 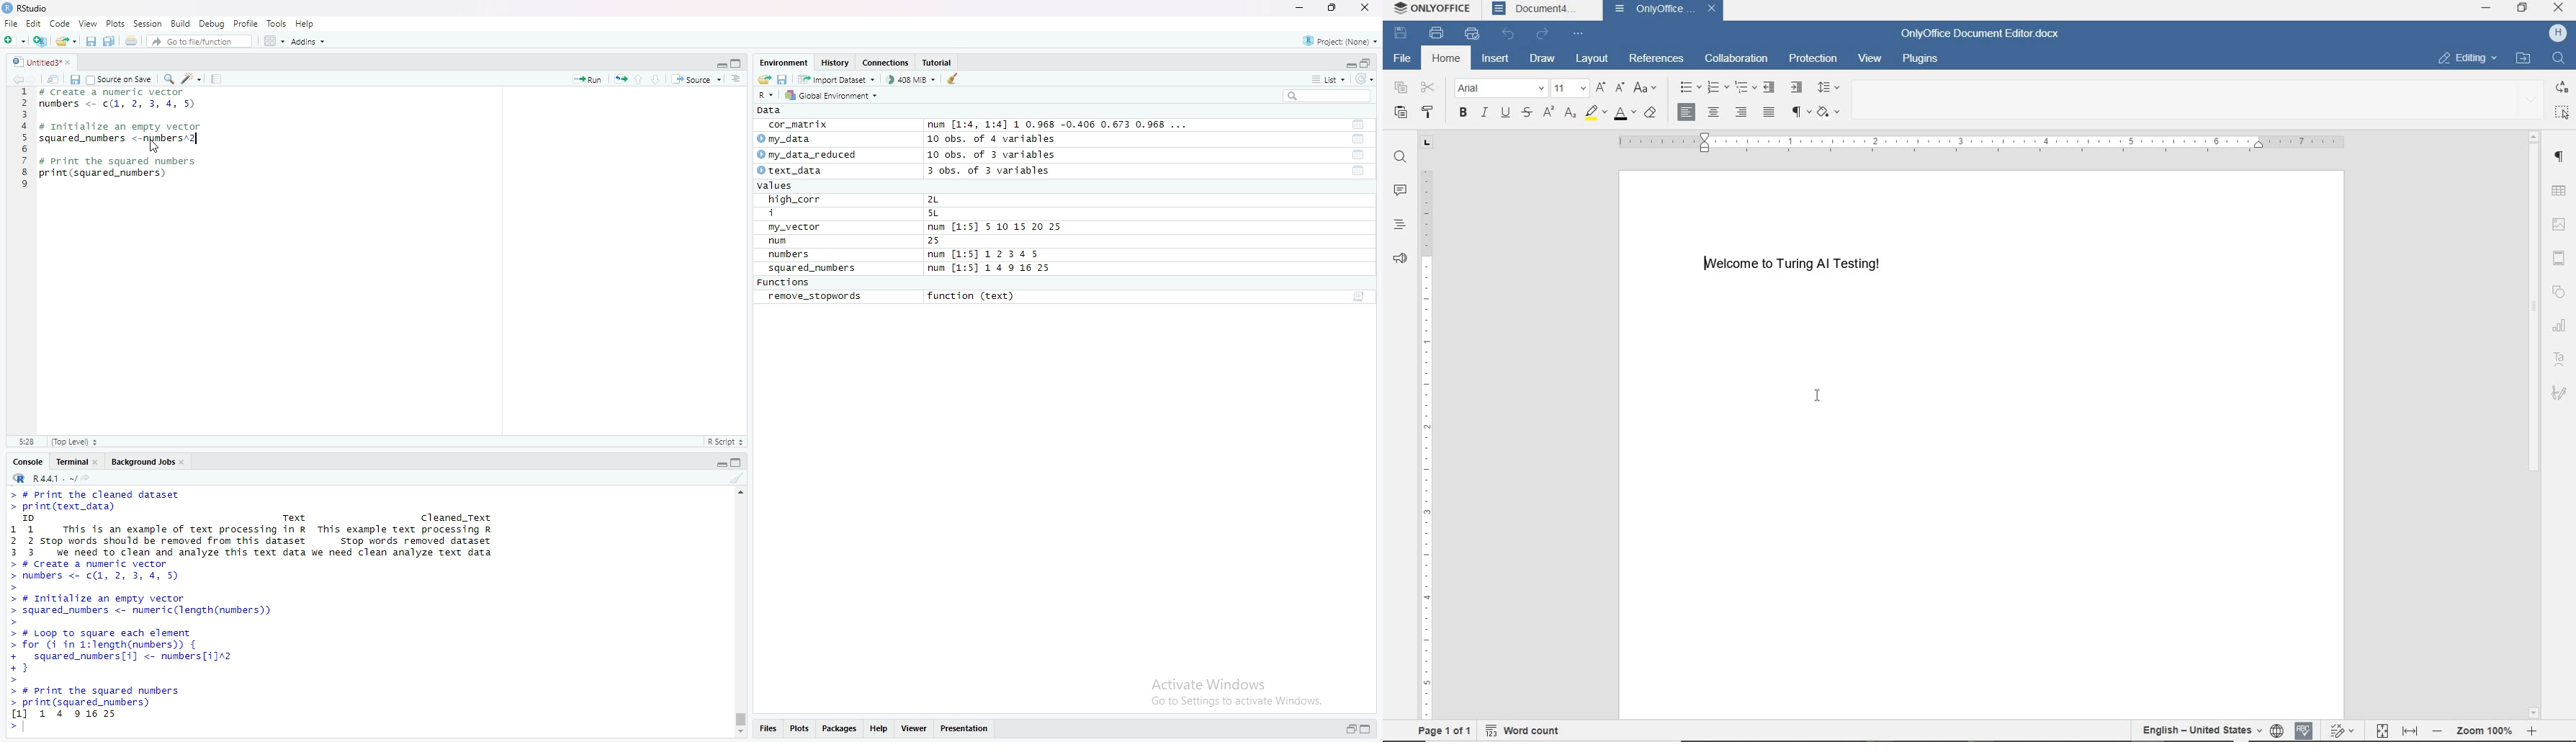 I want to click on Workspace panes, so click(x=273, y=40).